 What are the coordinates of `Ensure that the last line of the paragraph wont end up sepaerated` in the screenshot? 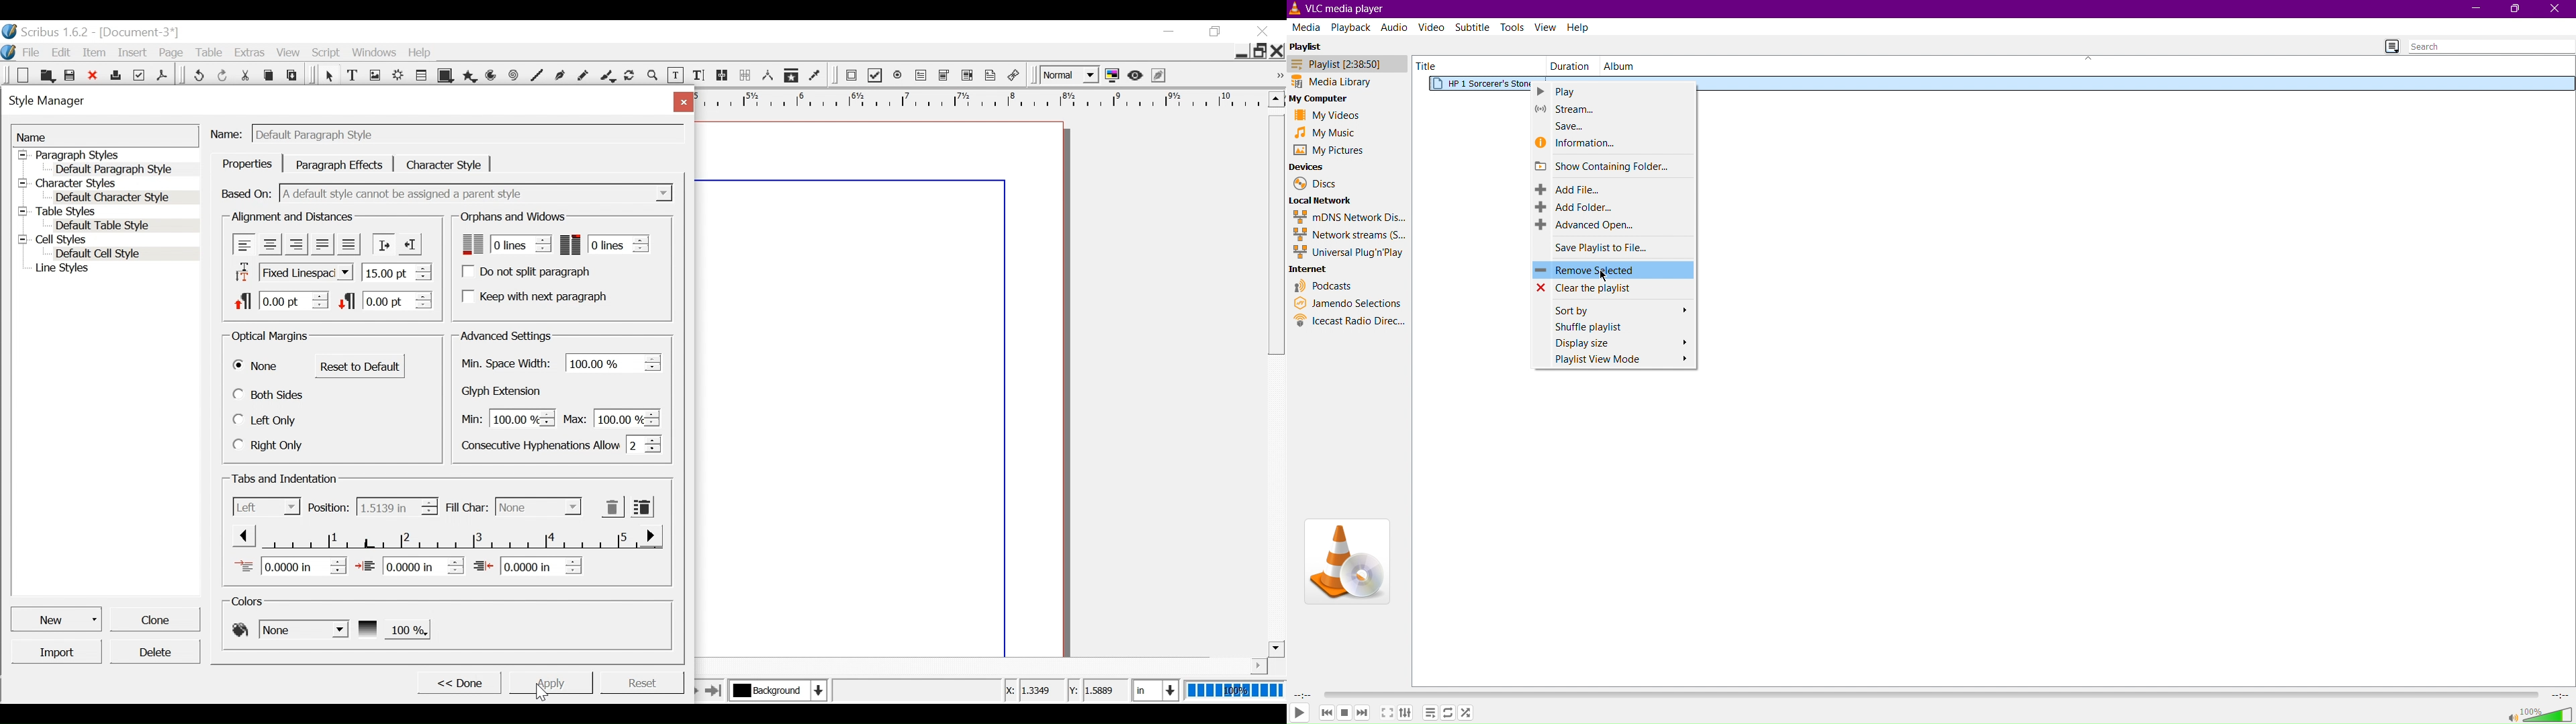 It's located at (605, 244).